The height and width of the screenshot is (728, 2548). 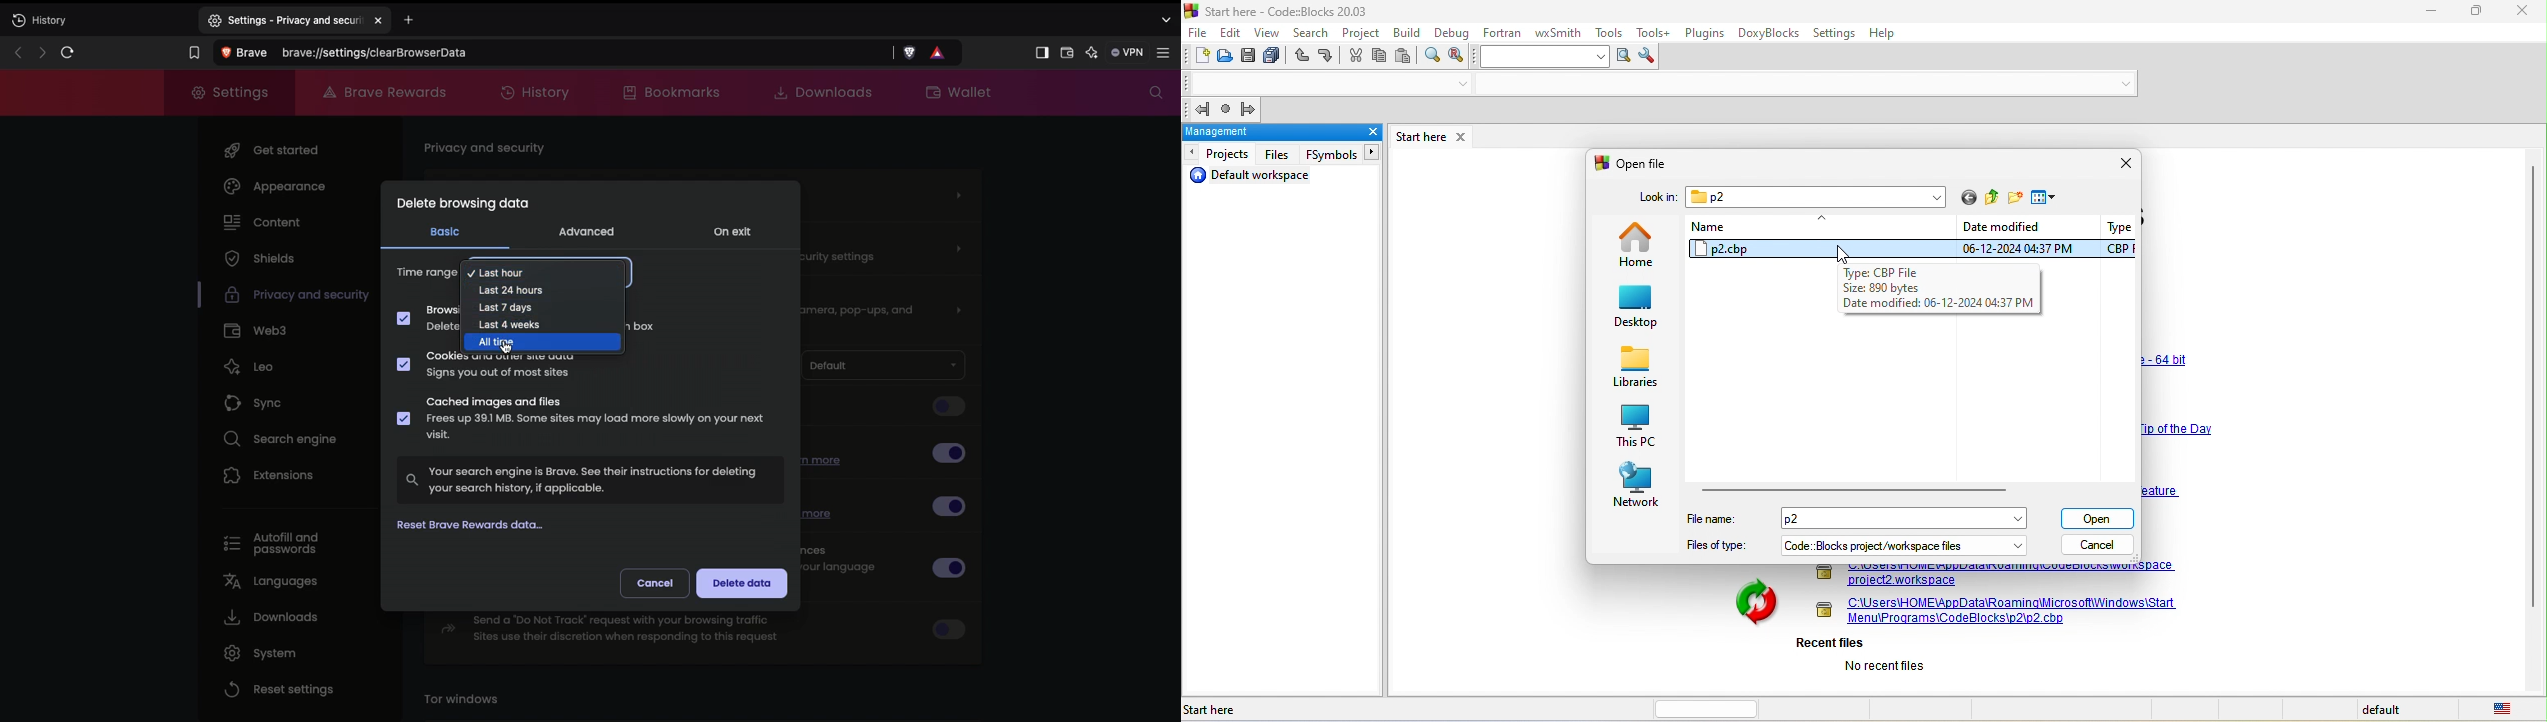 What do you see at coordinates (2420, 11) in the screenshot?
I see `minimize` at bounding box center [2420, 11].